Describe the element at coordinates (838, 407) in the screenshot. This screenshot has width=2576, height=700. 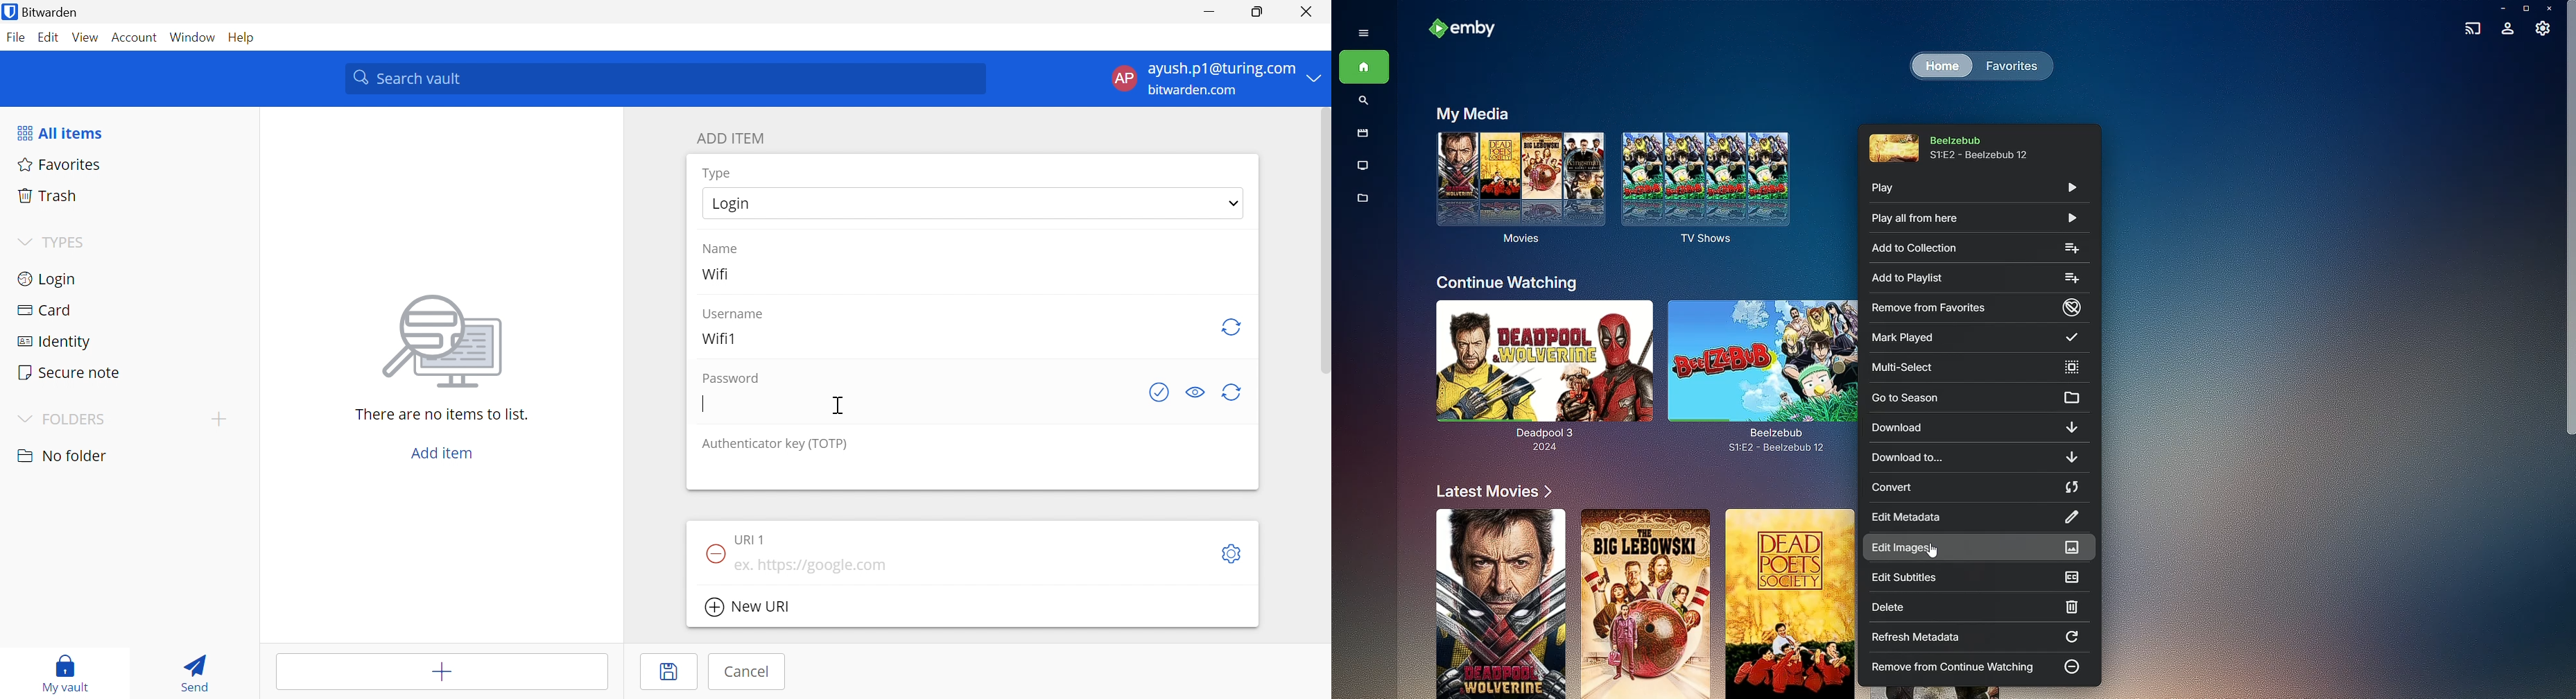
I see `Cursor` at that location.